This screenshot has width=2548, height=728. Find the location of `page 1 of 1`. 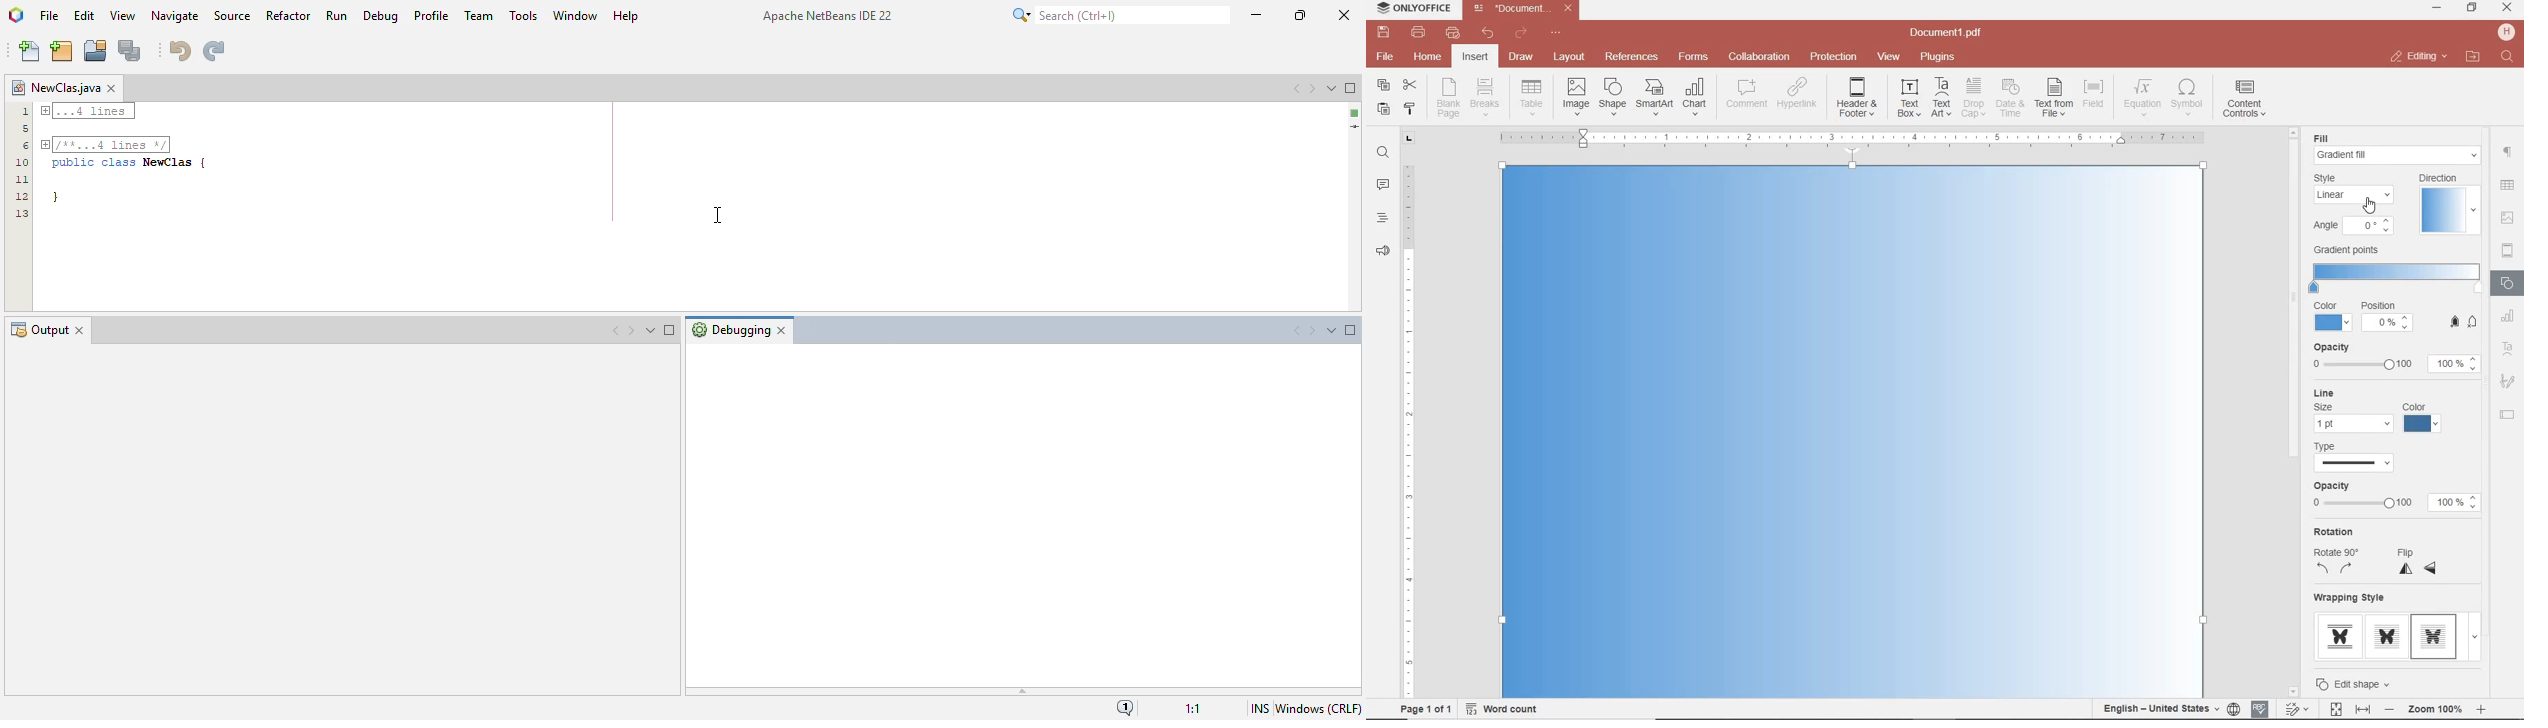

page 1 of 1 is located at coordinates (1423, 708).